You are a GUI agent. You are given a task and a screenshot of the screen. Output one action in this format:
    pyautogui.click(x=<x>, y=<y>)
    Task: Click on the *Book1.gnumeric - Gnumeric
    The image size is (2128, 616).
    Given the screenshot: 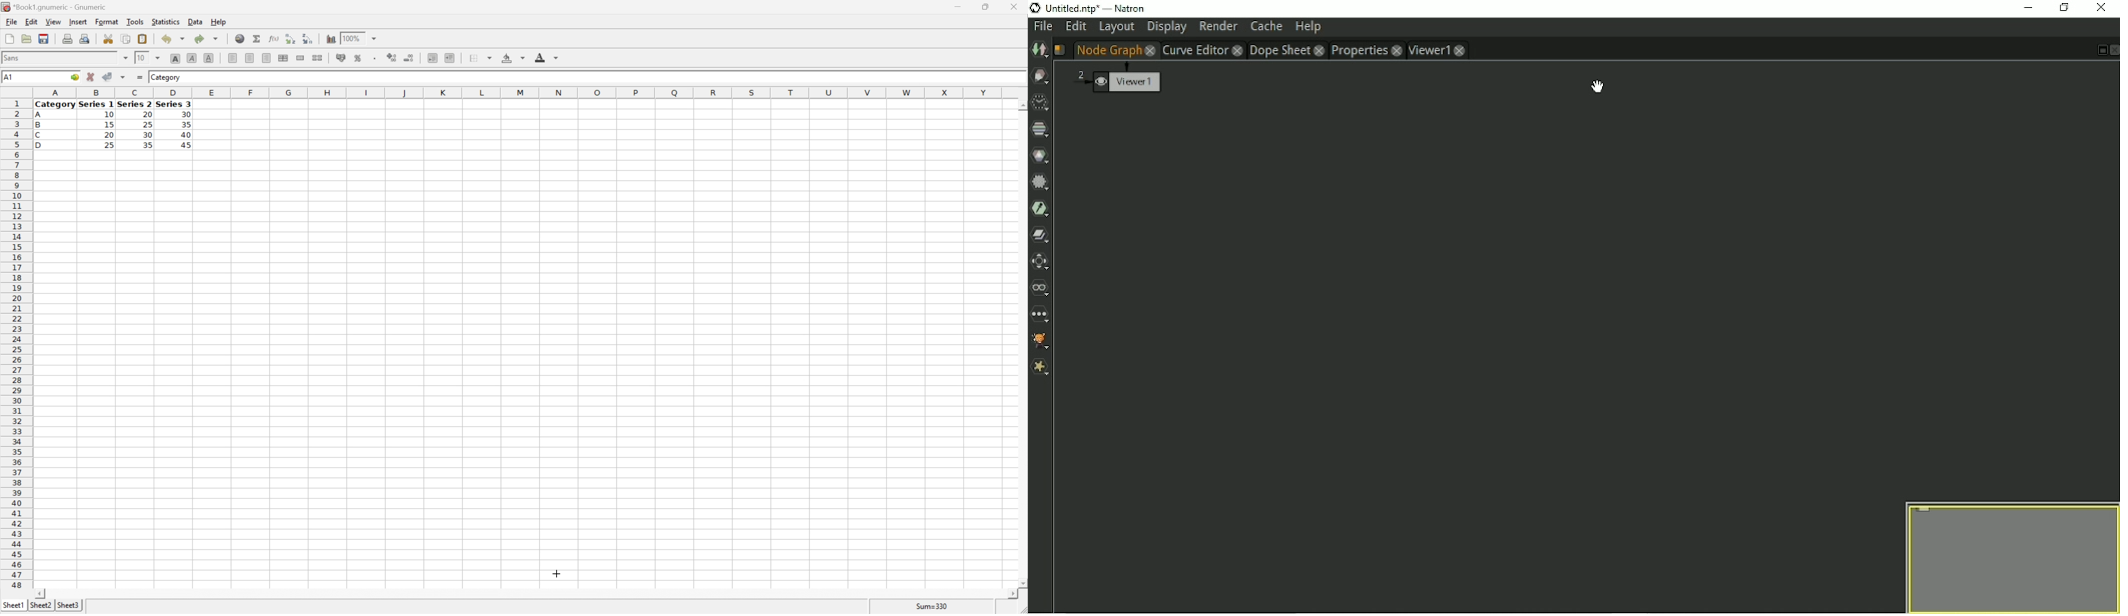 What is the action you would take?
    pyautogui.click(x=55, y=6)
    